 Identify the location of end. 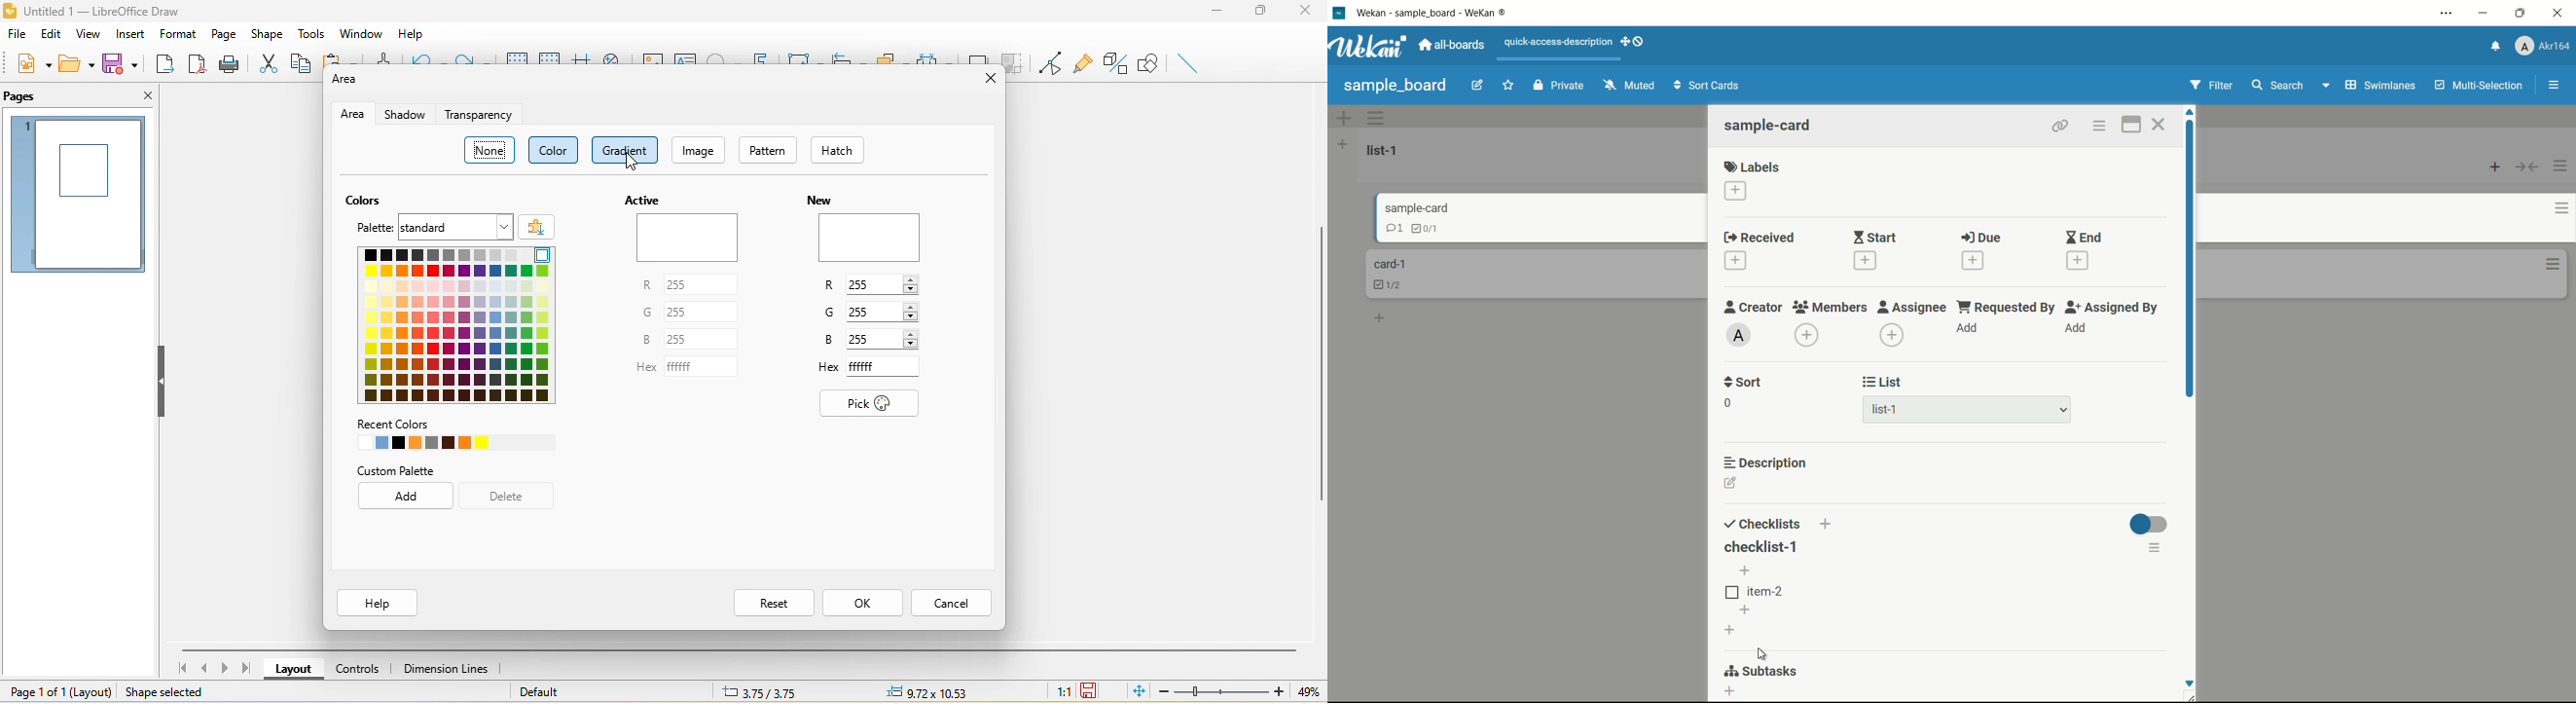
(2084, 237).